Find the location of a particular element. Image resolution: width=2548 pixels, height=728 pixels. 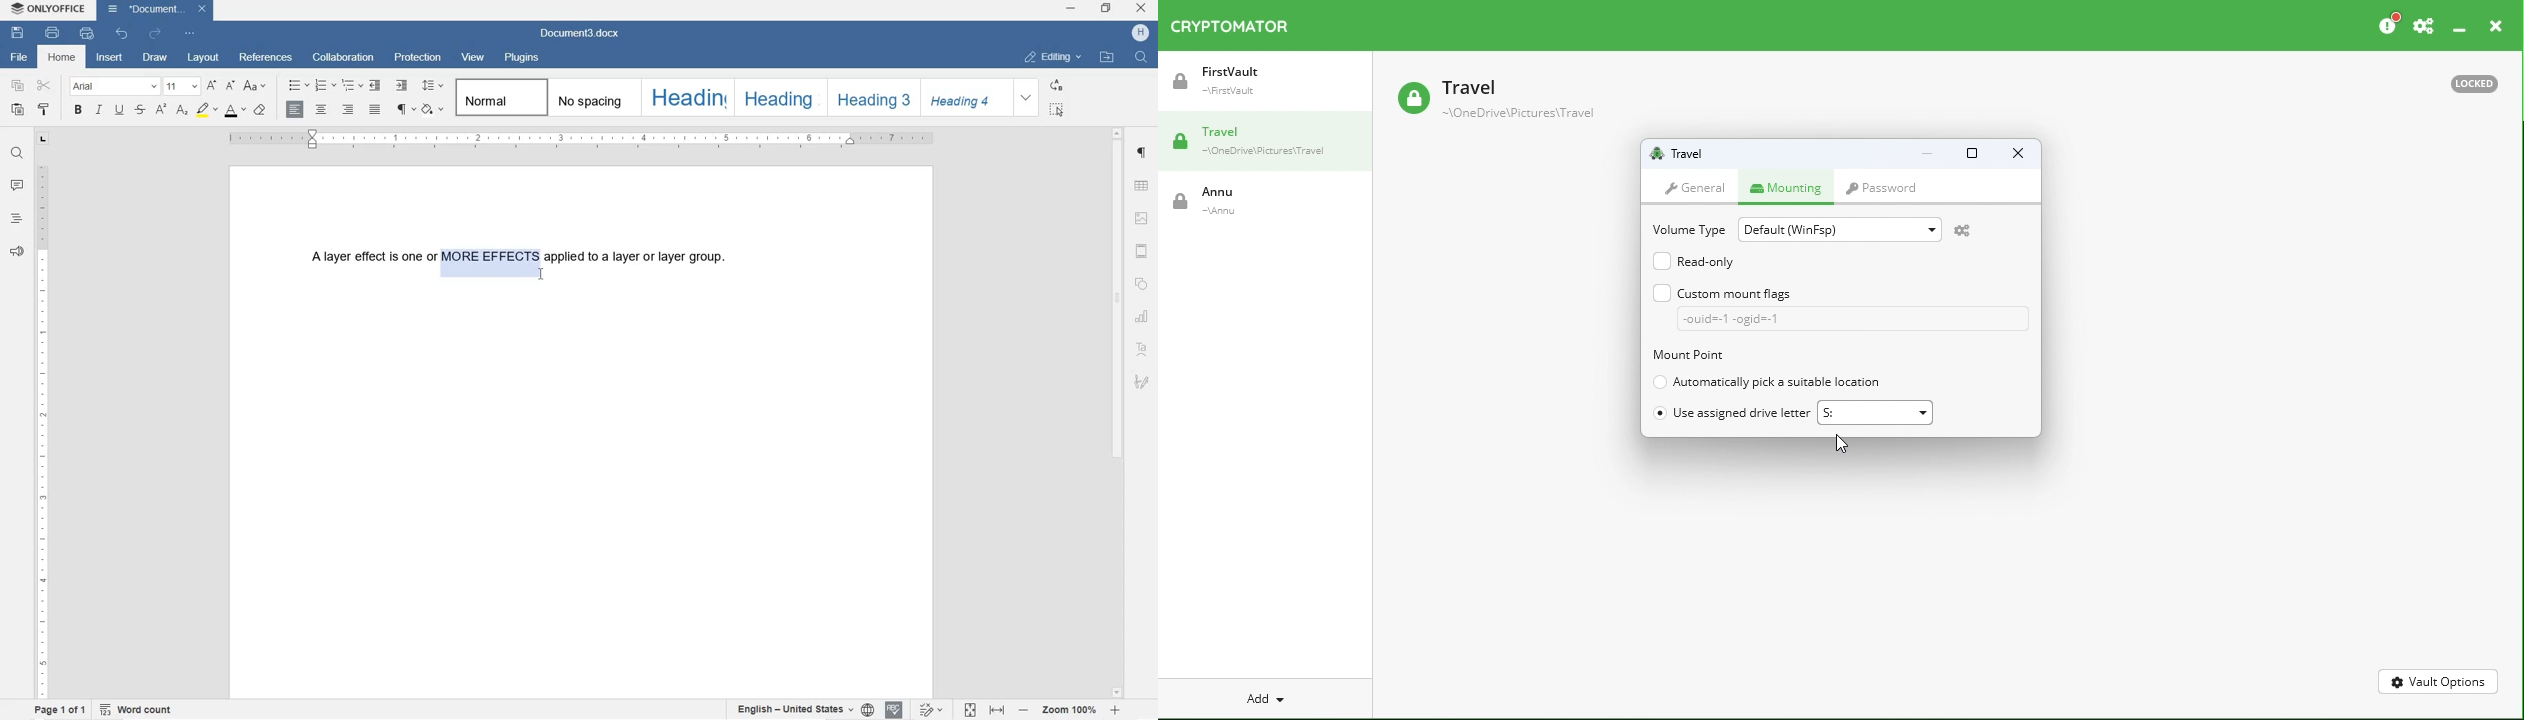

UNDERLINE is located at coordinates (119, 110).